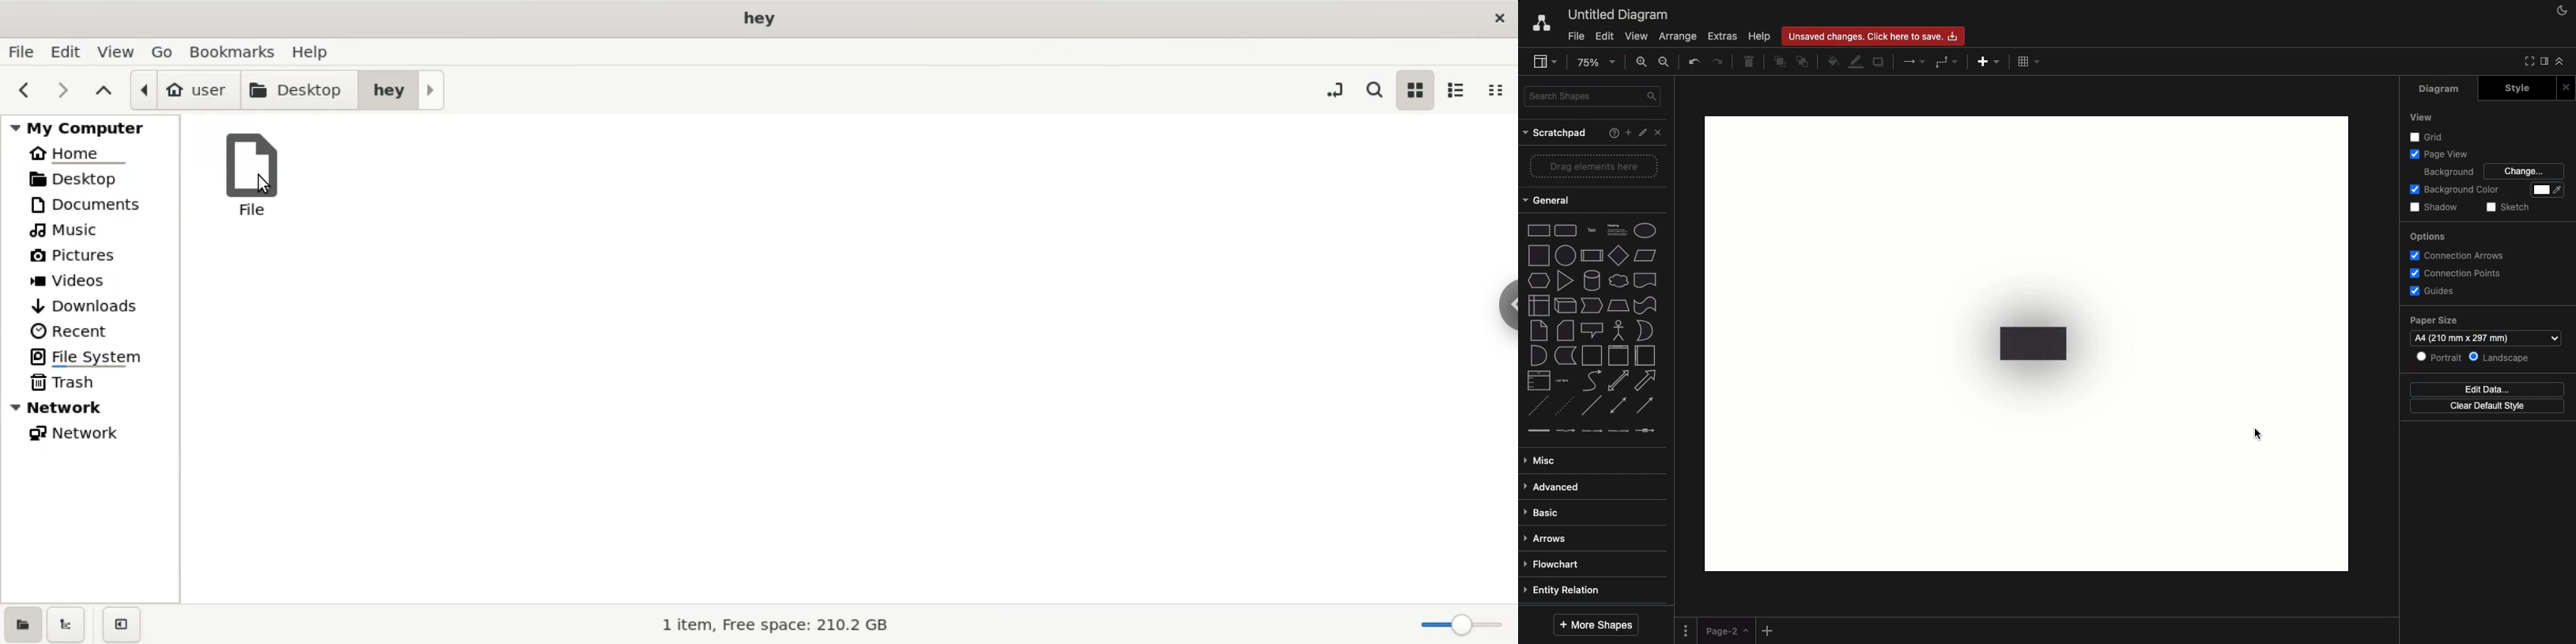 Image resolution: width=2576 pixels, height=644 pixels. I want to click on Help, so click(1611, 133).